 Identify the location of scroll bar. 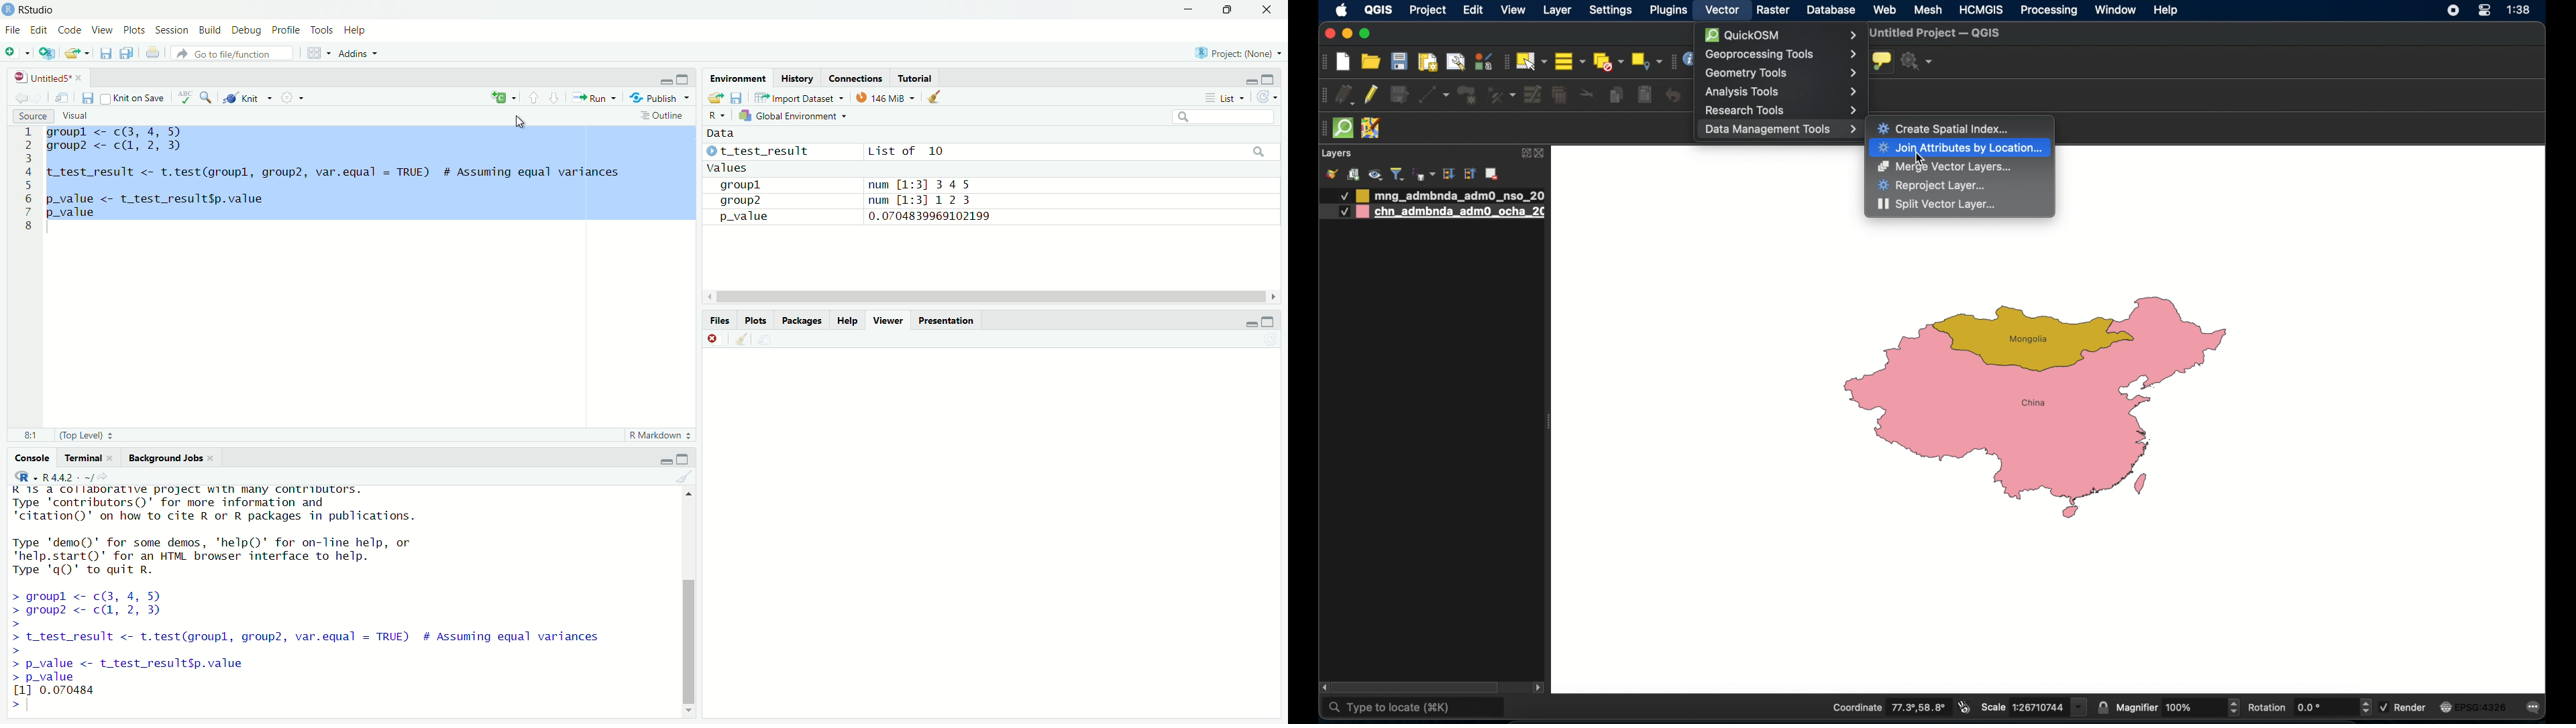
(686, 601).